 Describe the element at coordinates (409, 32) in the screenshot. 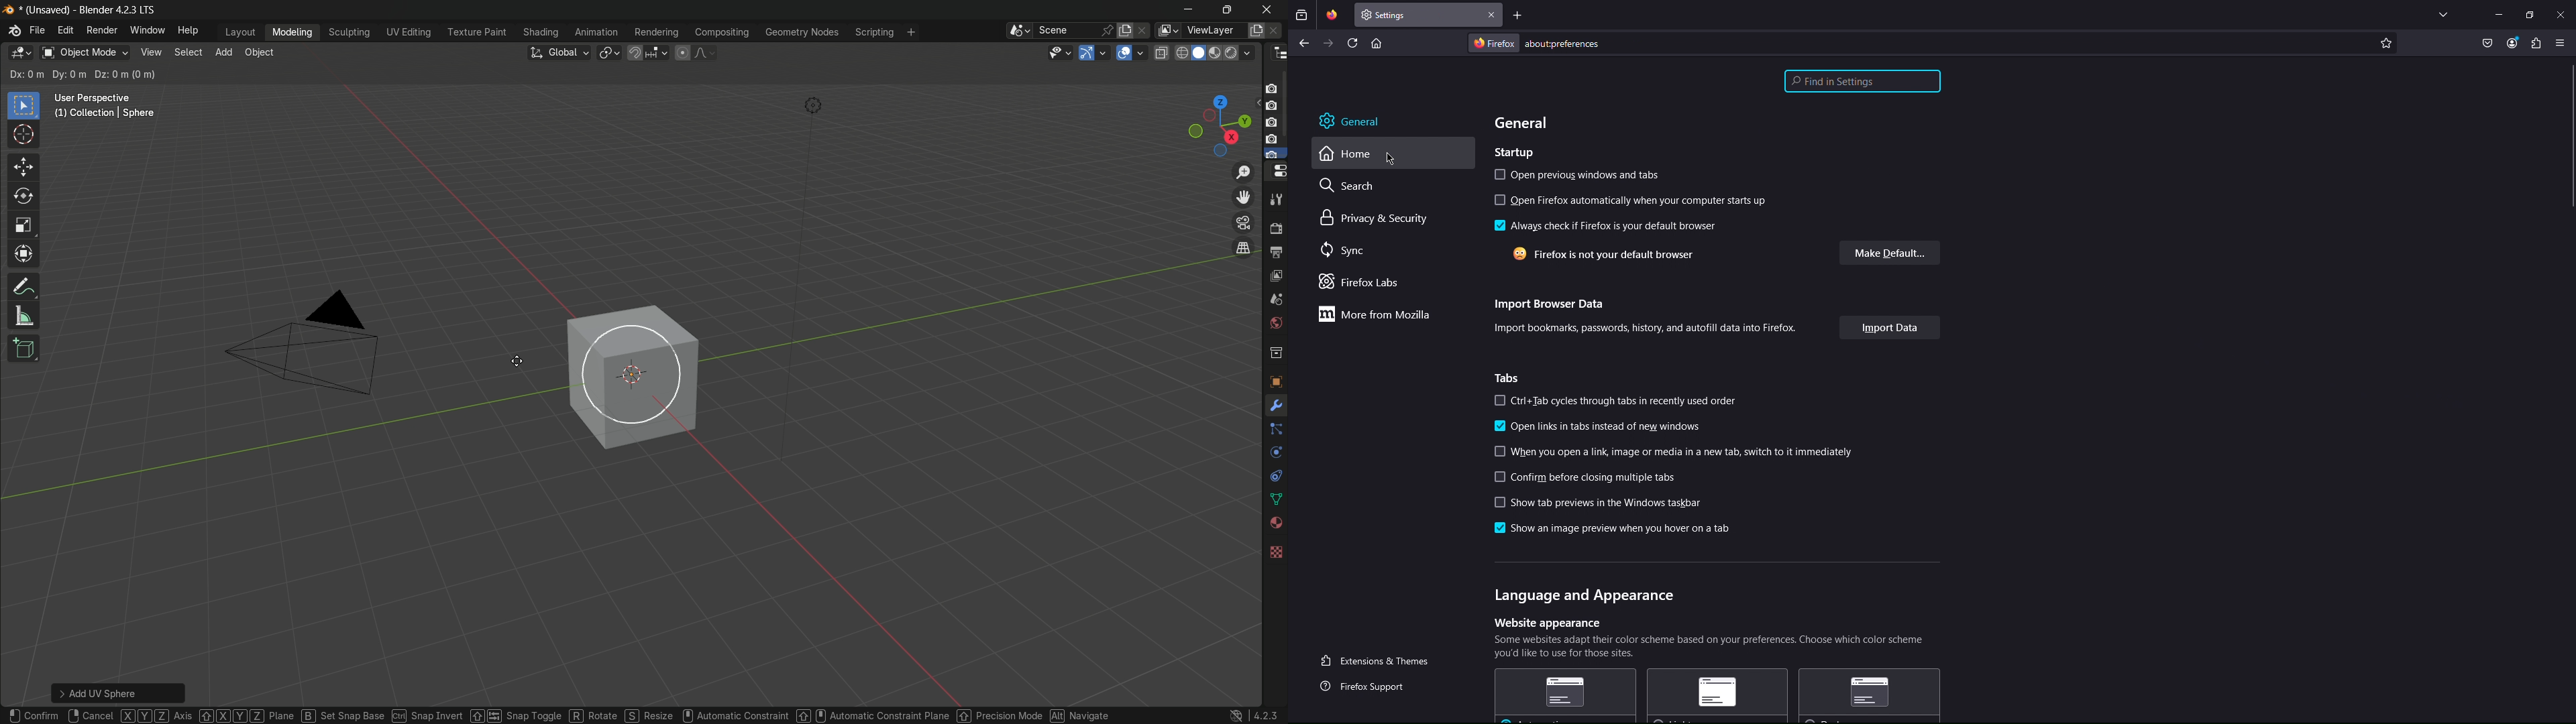

I see `uv editing menu` at that location.